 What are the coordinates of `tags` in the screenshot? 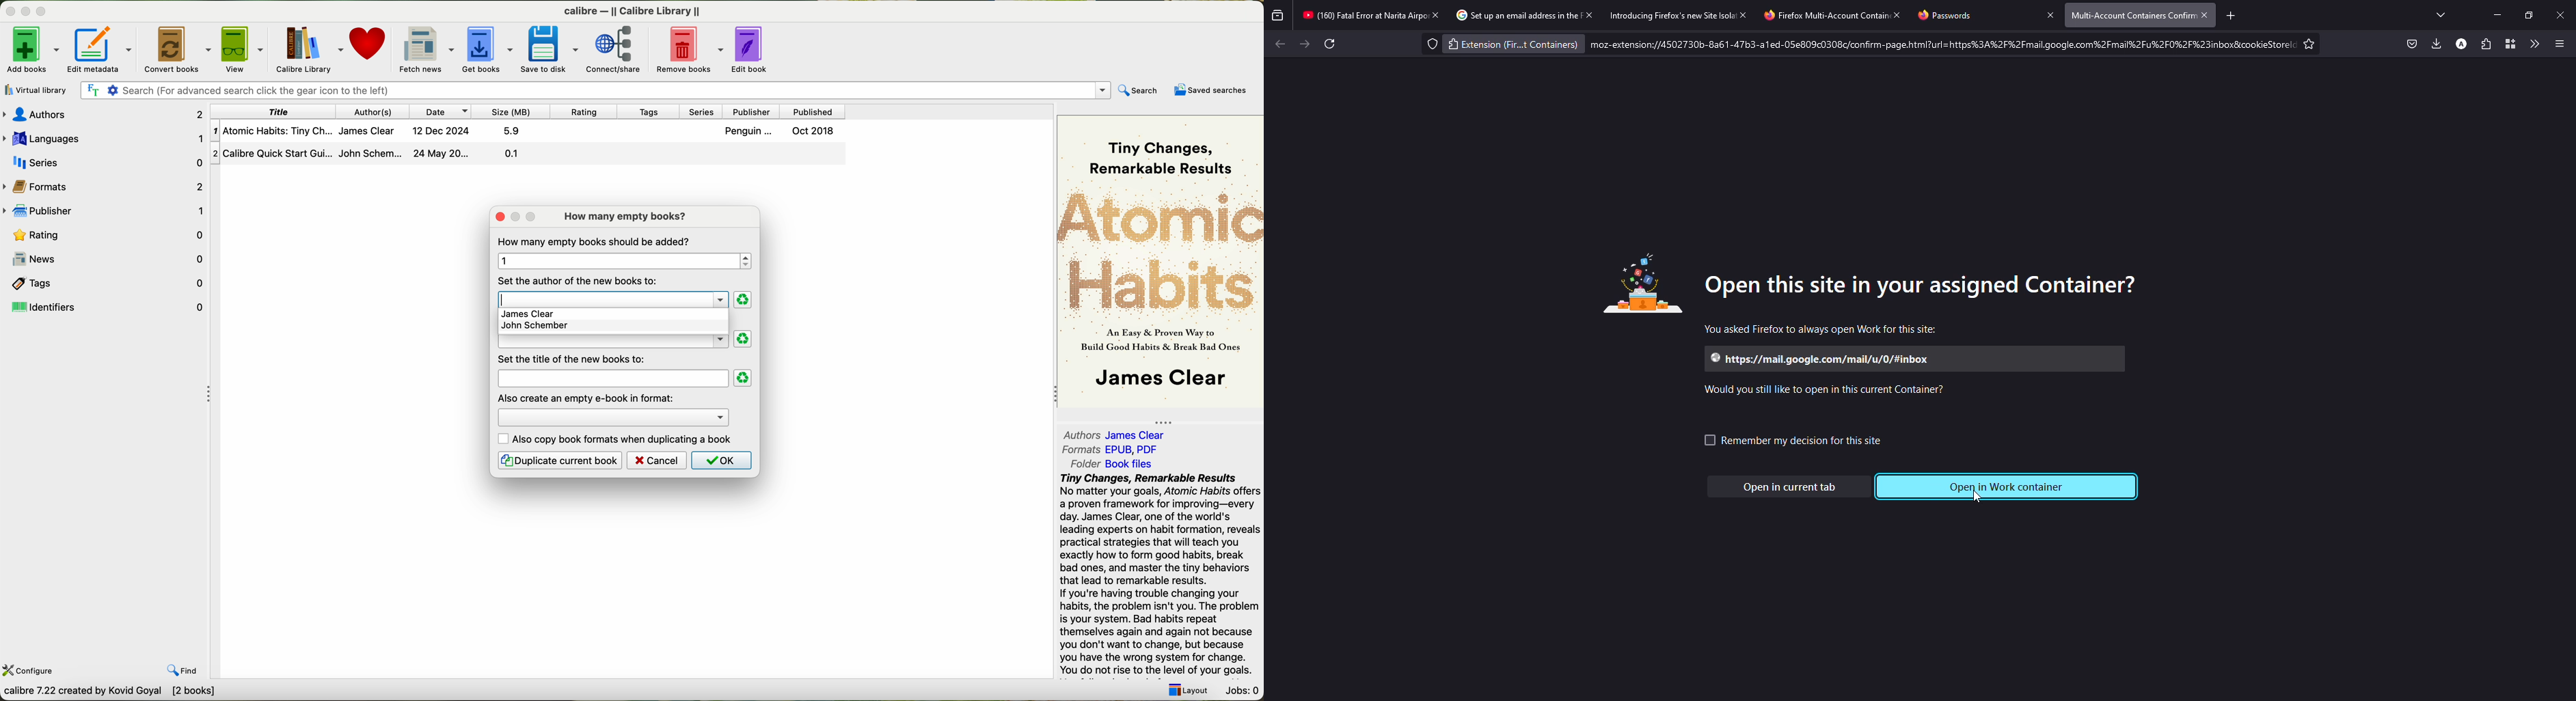 It's located at (650, 111).